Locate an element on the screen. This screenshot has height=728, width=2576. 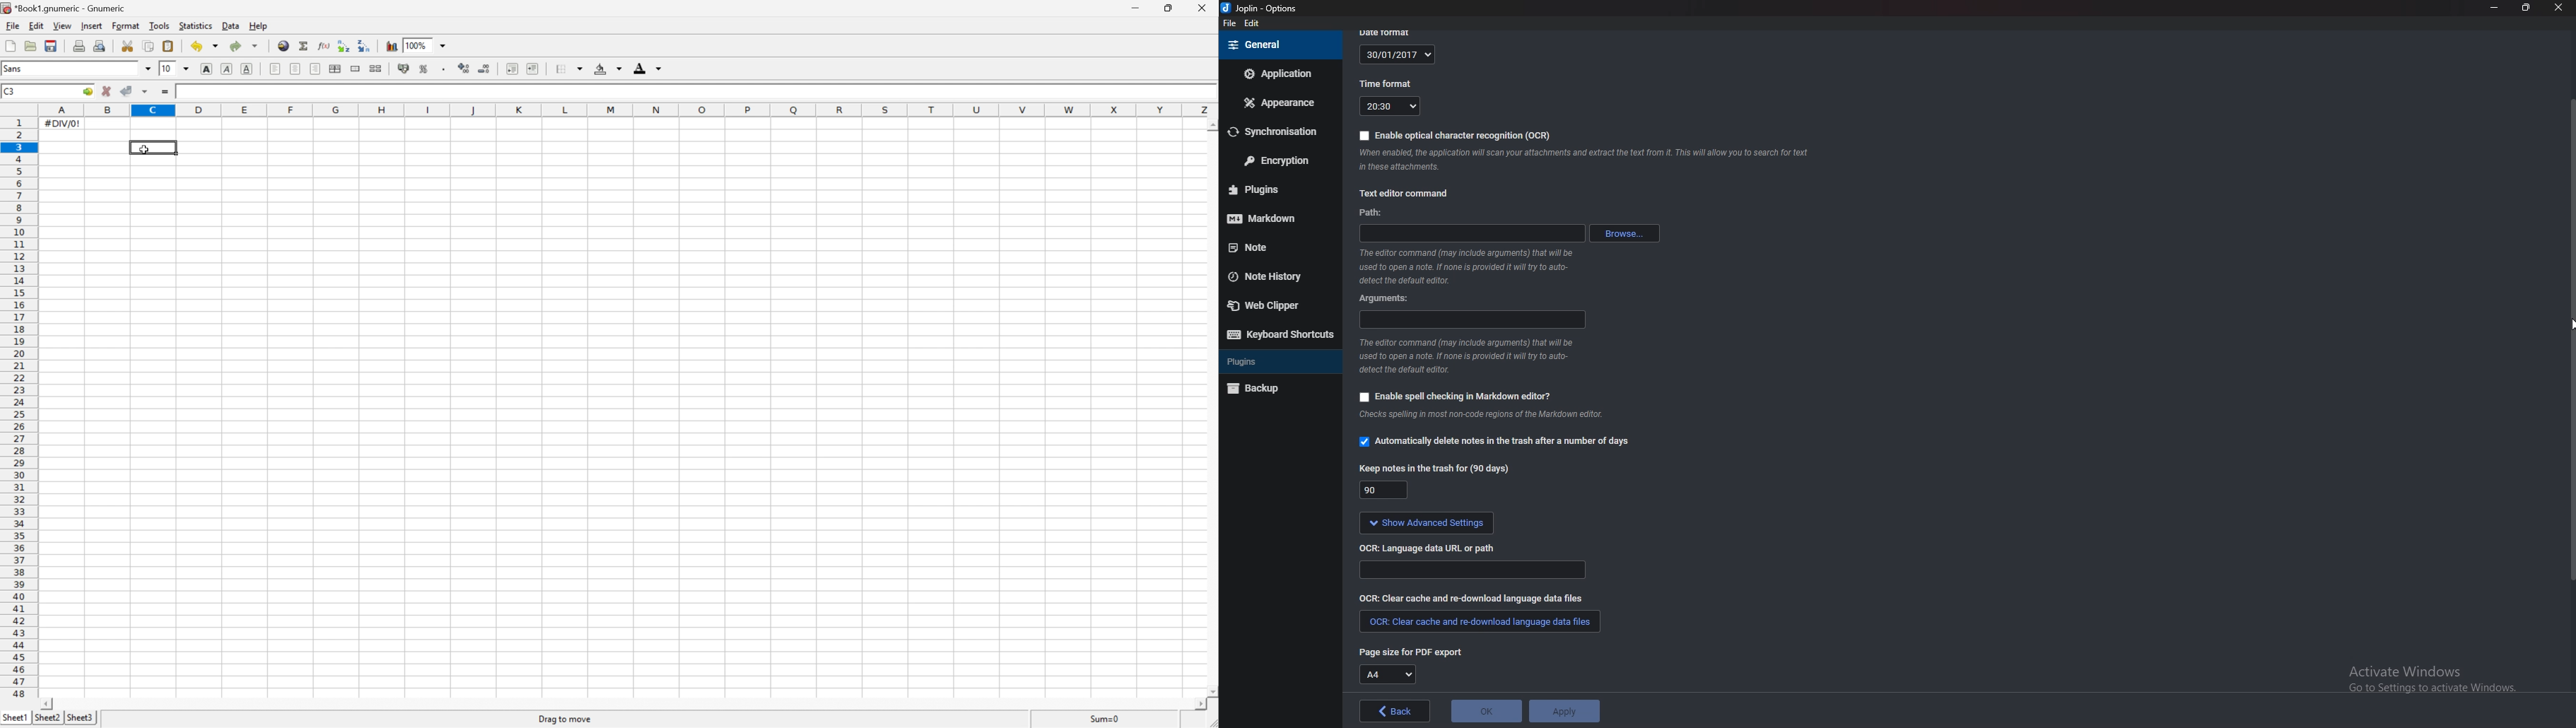
Help is located at coordinates (258, 25).